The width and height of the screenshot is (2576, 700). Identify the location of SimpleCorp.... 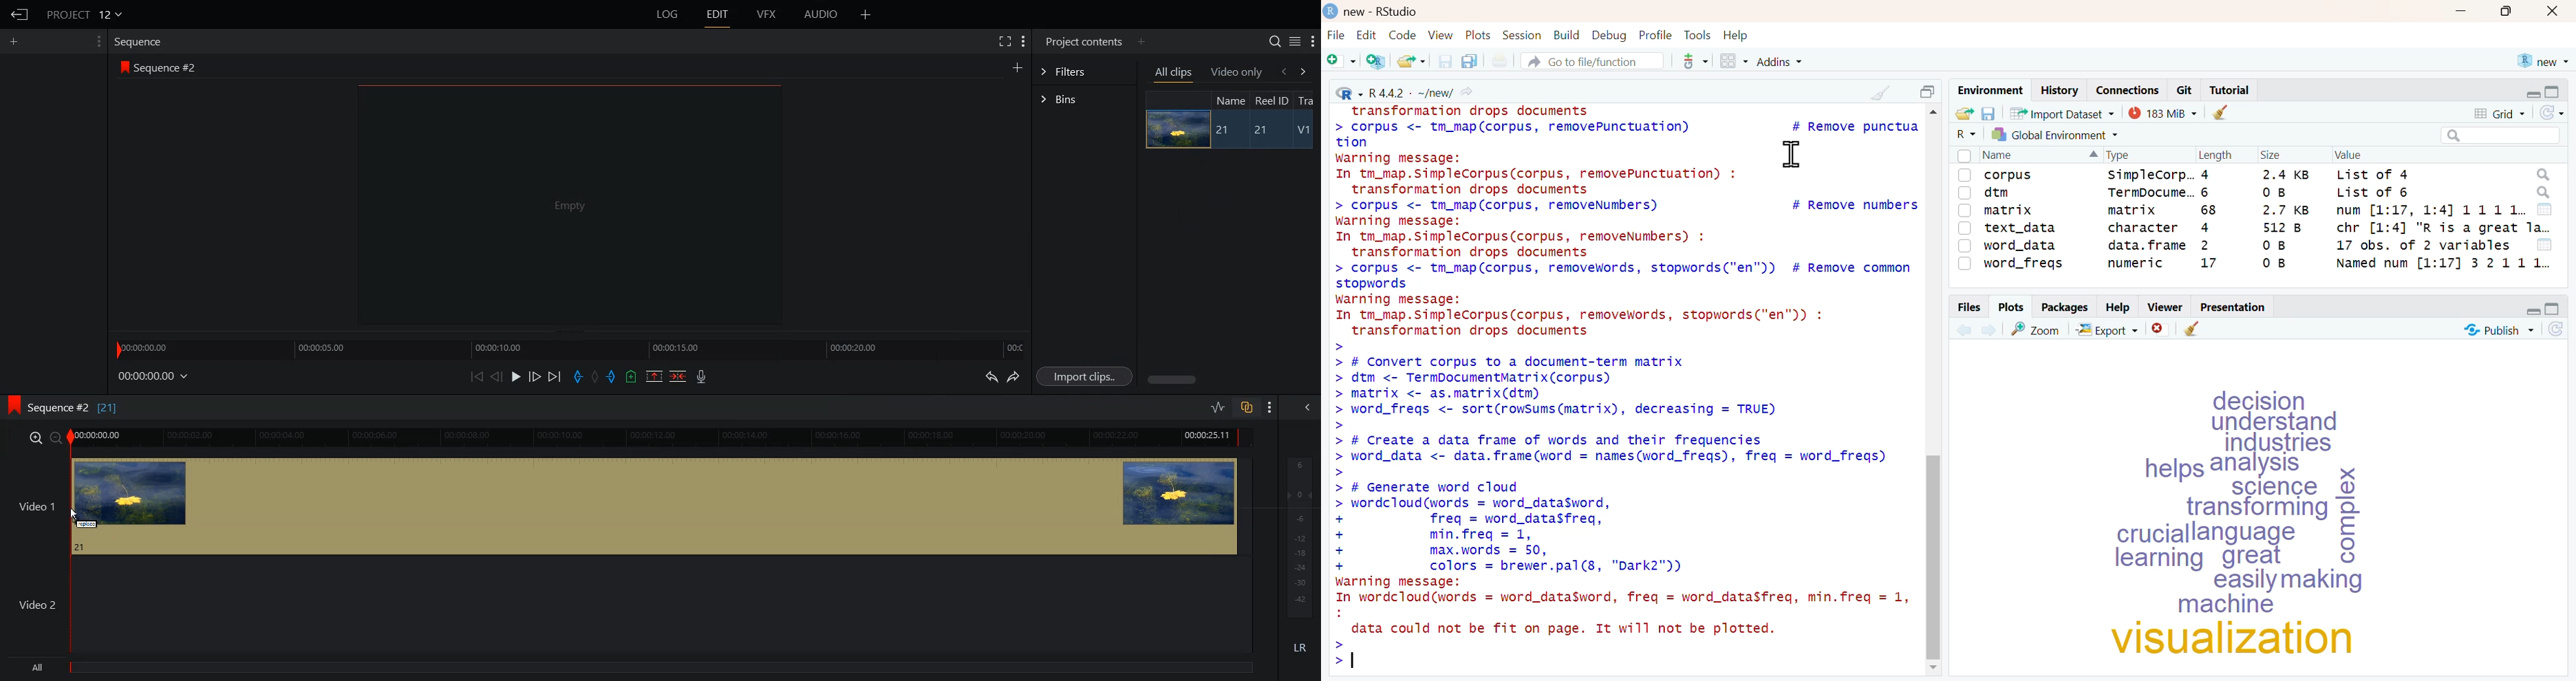
(2153, 173).